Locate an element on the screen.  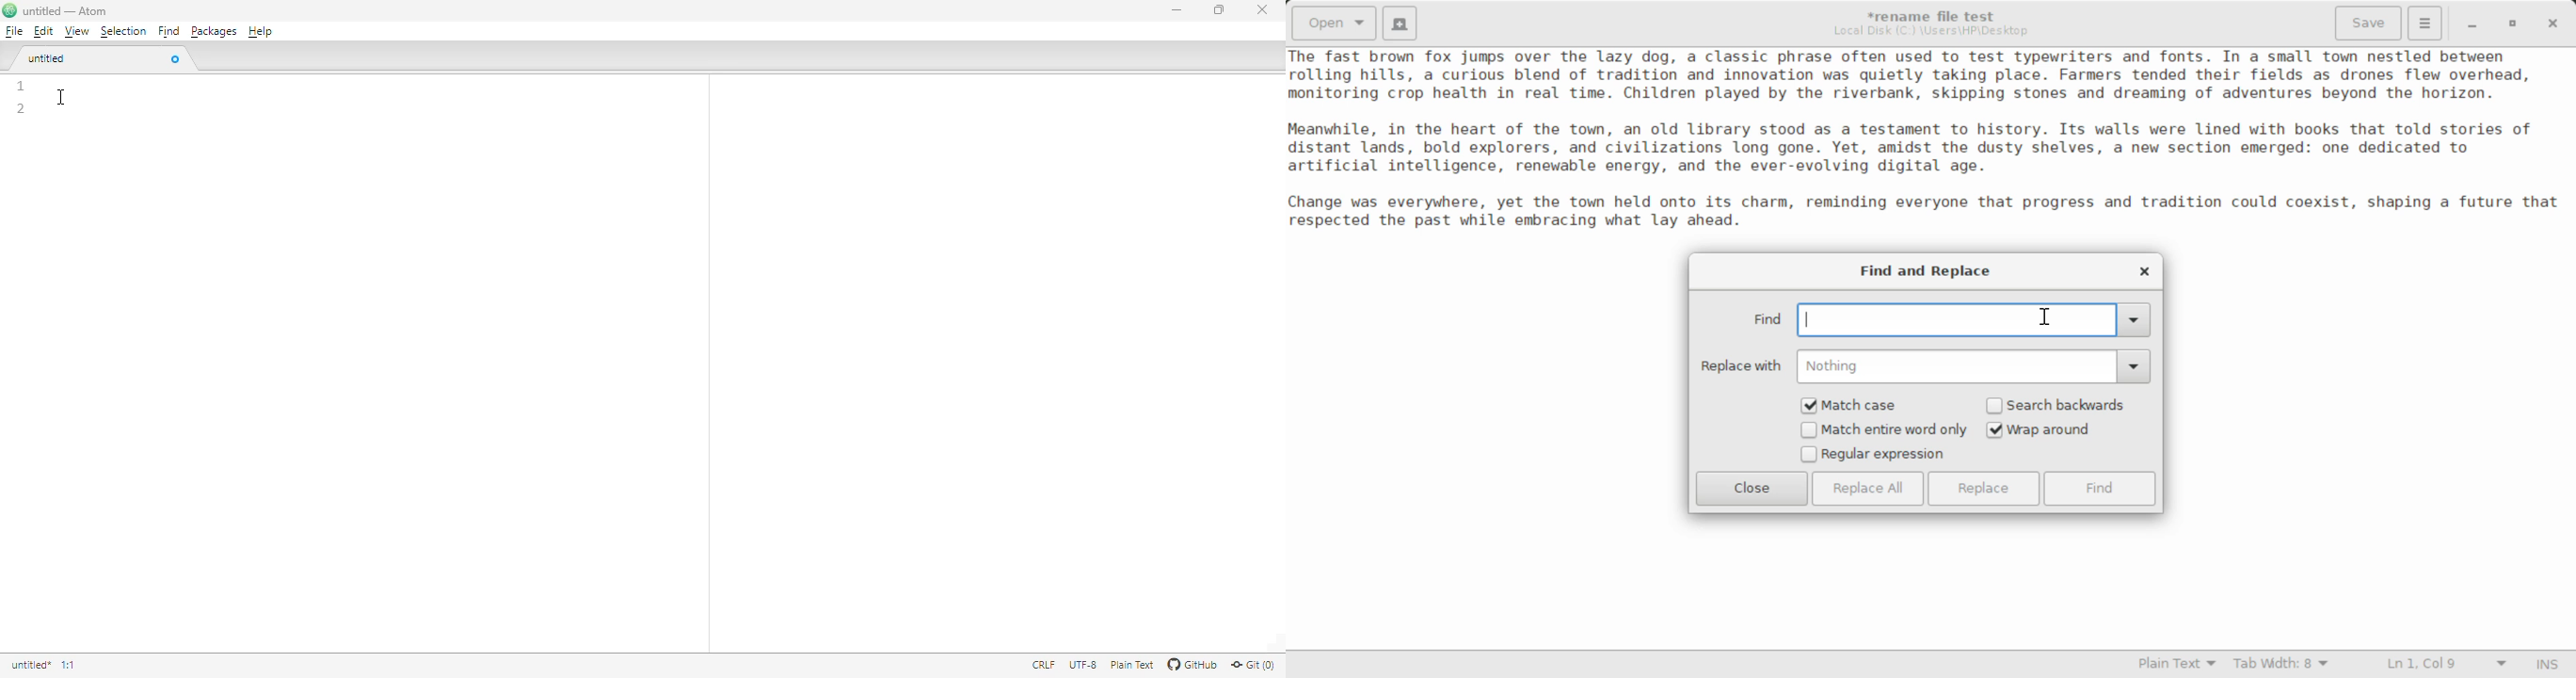
minimize is located at coordinates (1177, 10).